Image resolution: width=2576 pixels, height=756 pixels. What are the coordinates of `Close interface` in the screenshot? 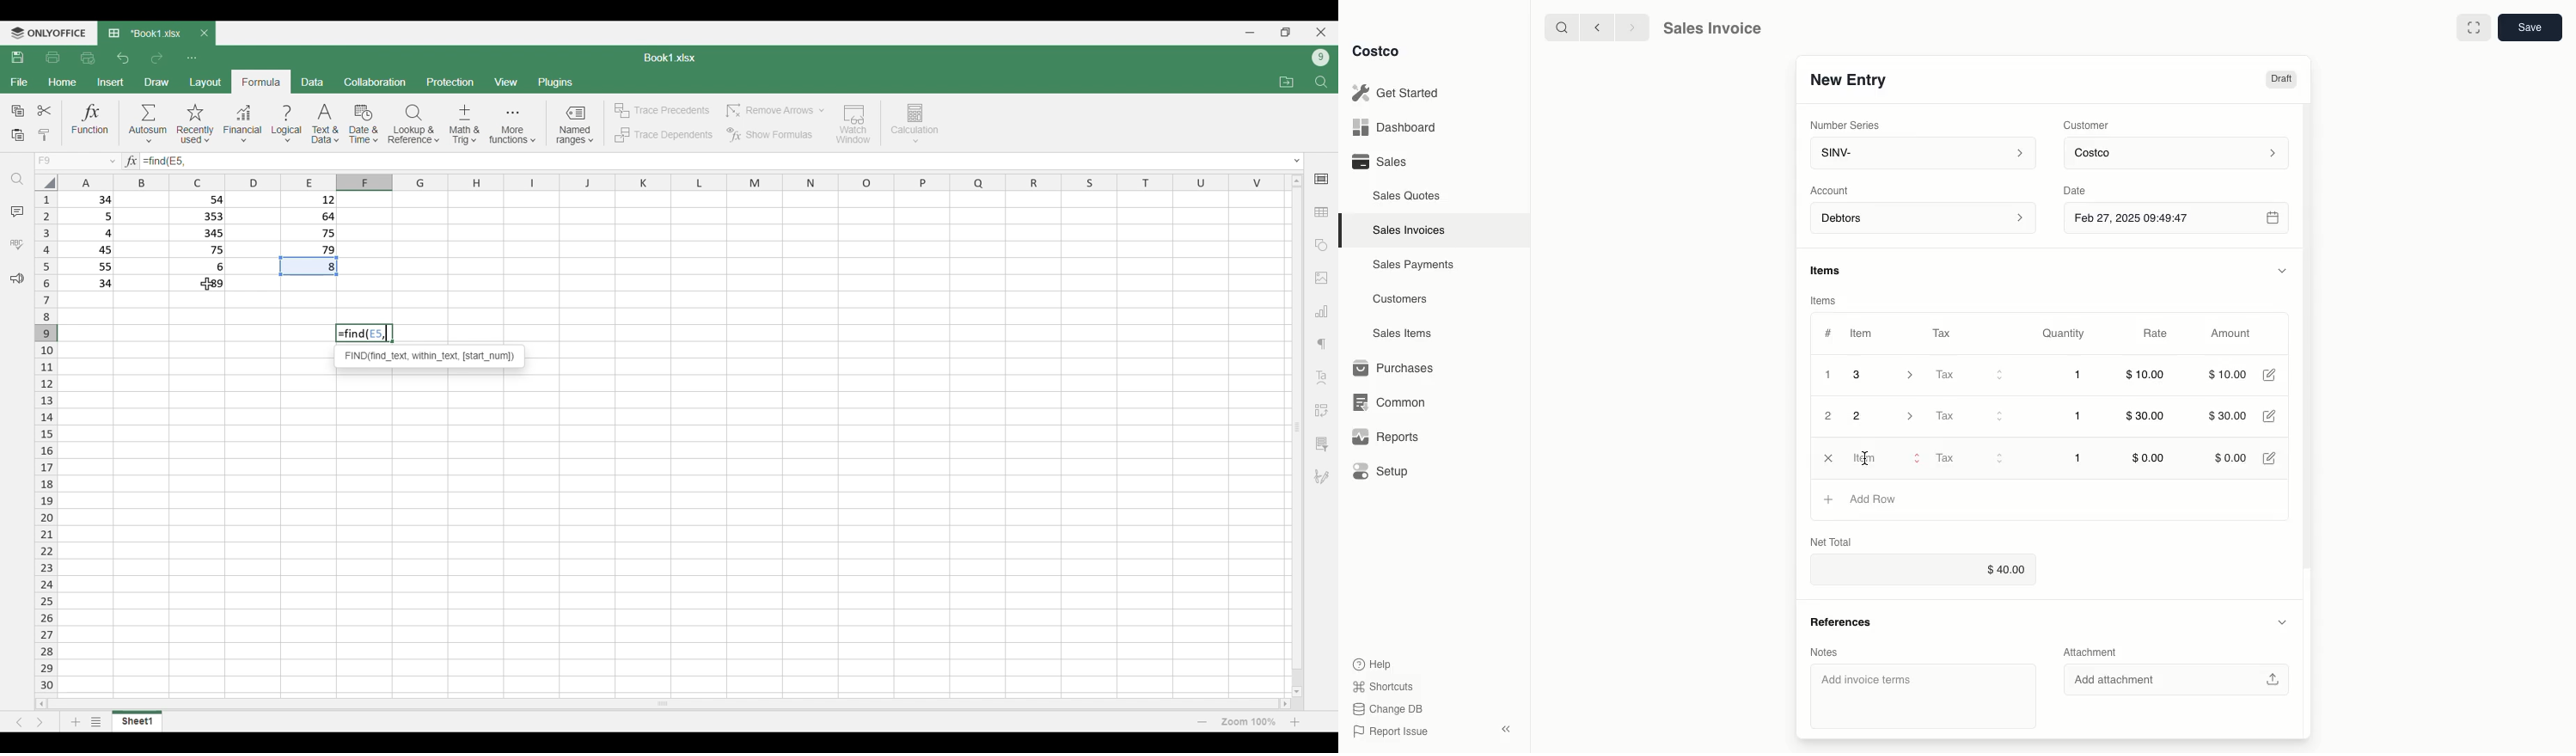 It's located at (1322, 32).